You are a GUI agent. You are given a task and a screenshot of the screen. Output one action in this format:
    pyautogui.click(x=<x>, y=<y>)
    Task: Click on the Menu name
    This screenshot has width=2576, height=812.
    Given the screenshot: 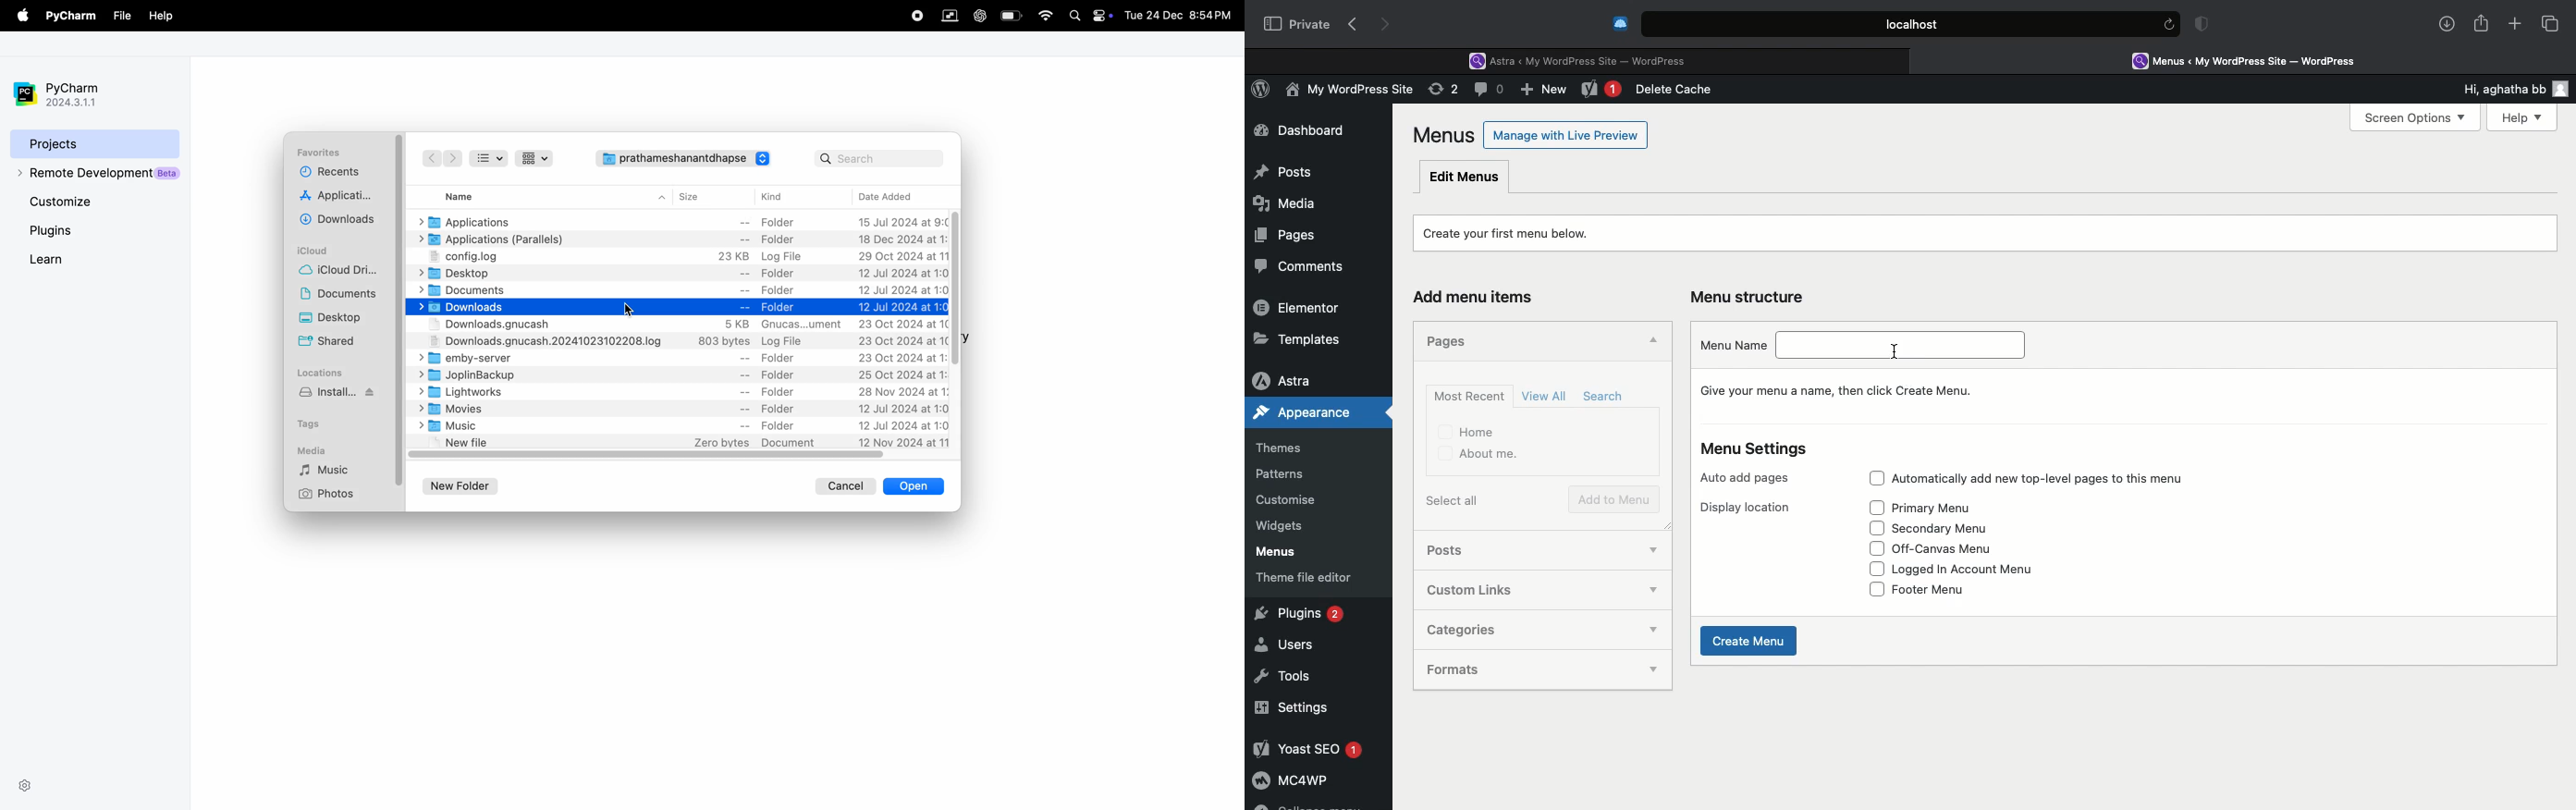 What is the action you would take?
    pyautogui.click(x=1732, y=344)
    